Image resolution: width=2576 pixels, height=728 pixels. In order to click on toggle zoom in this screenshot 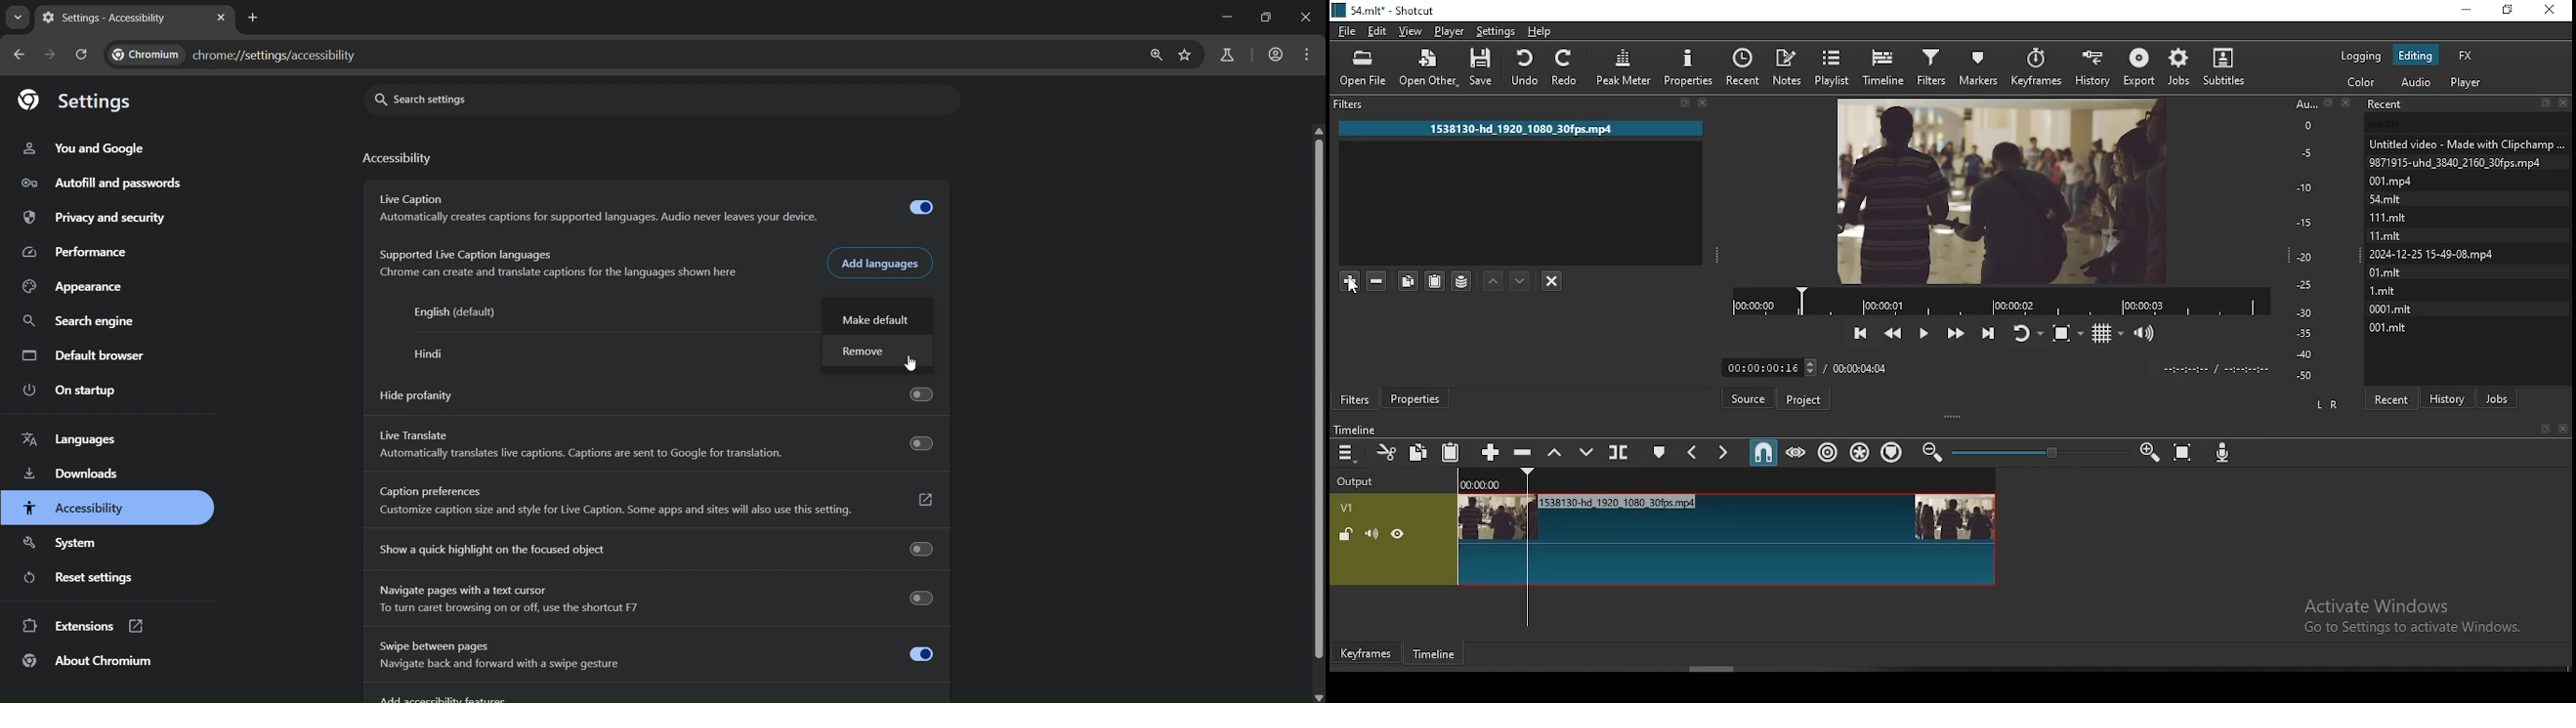, I will do `click(2069, 331)`.